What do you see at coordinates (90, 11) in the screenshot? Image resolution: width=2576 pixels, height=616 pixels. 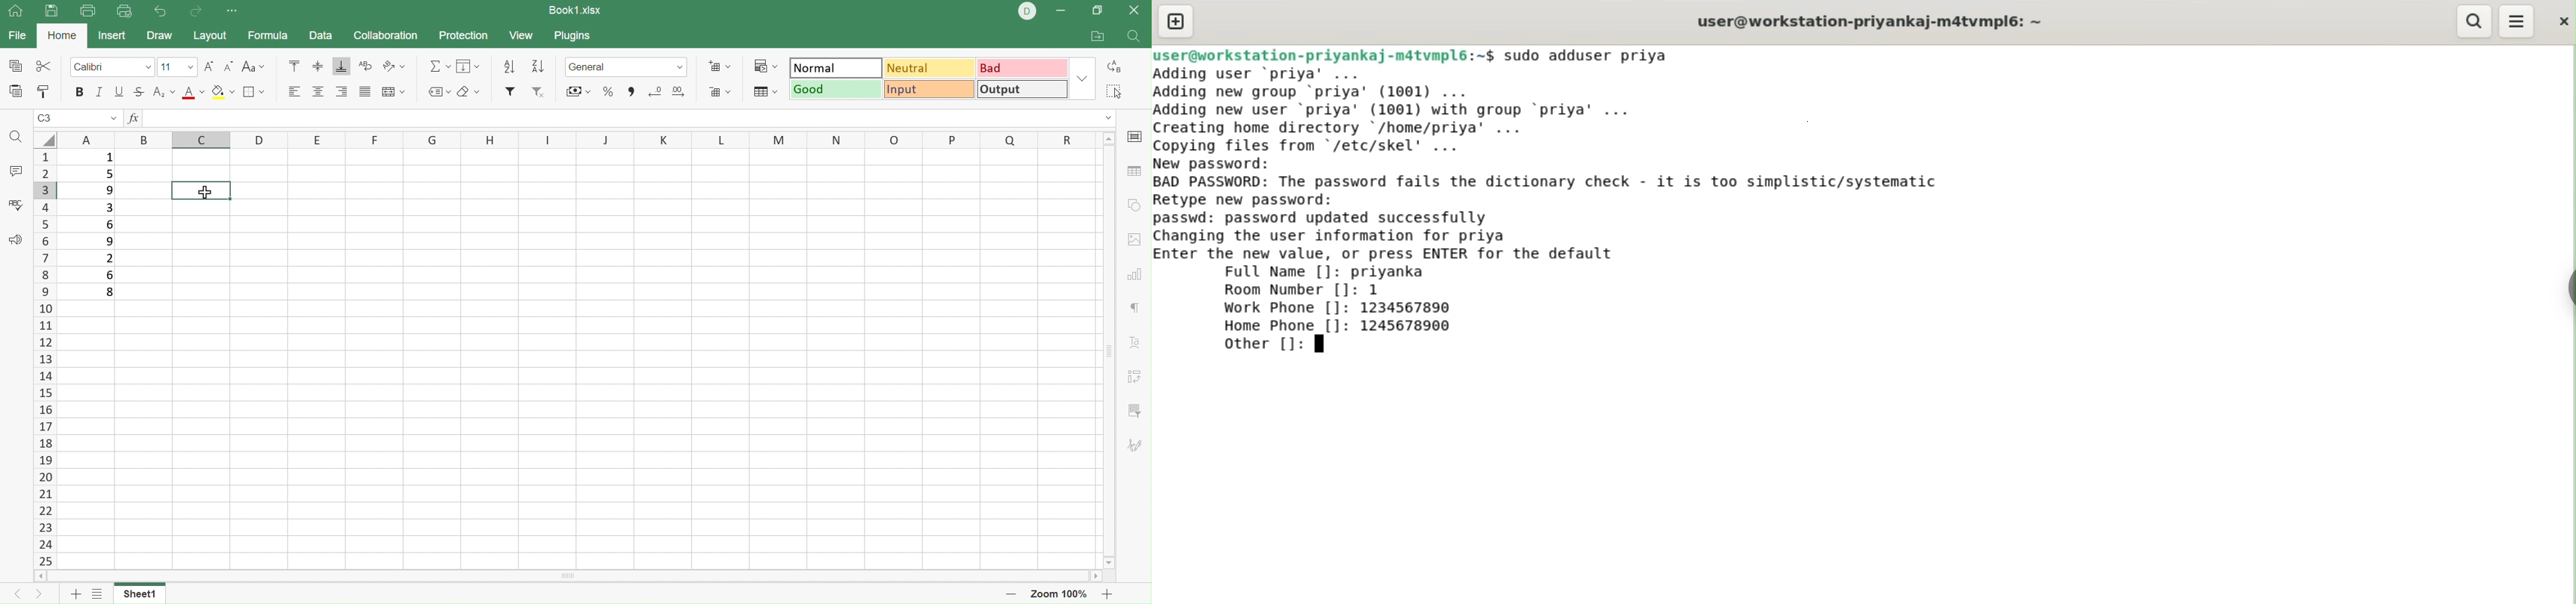 I see `Print file` at bounding box center [90, 11].